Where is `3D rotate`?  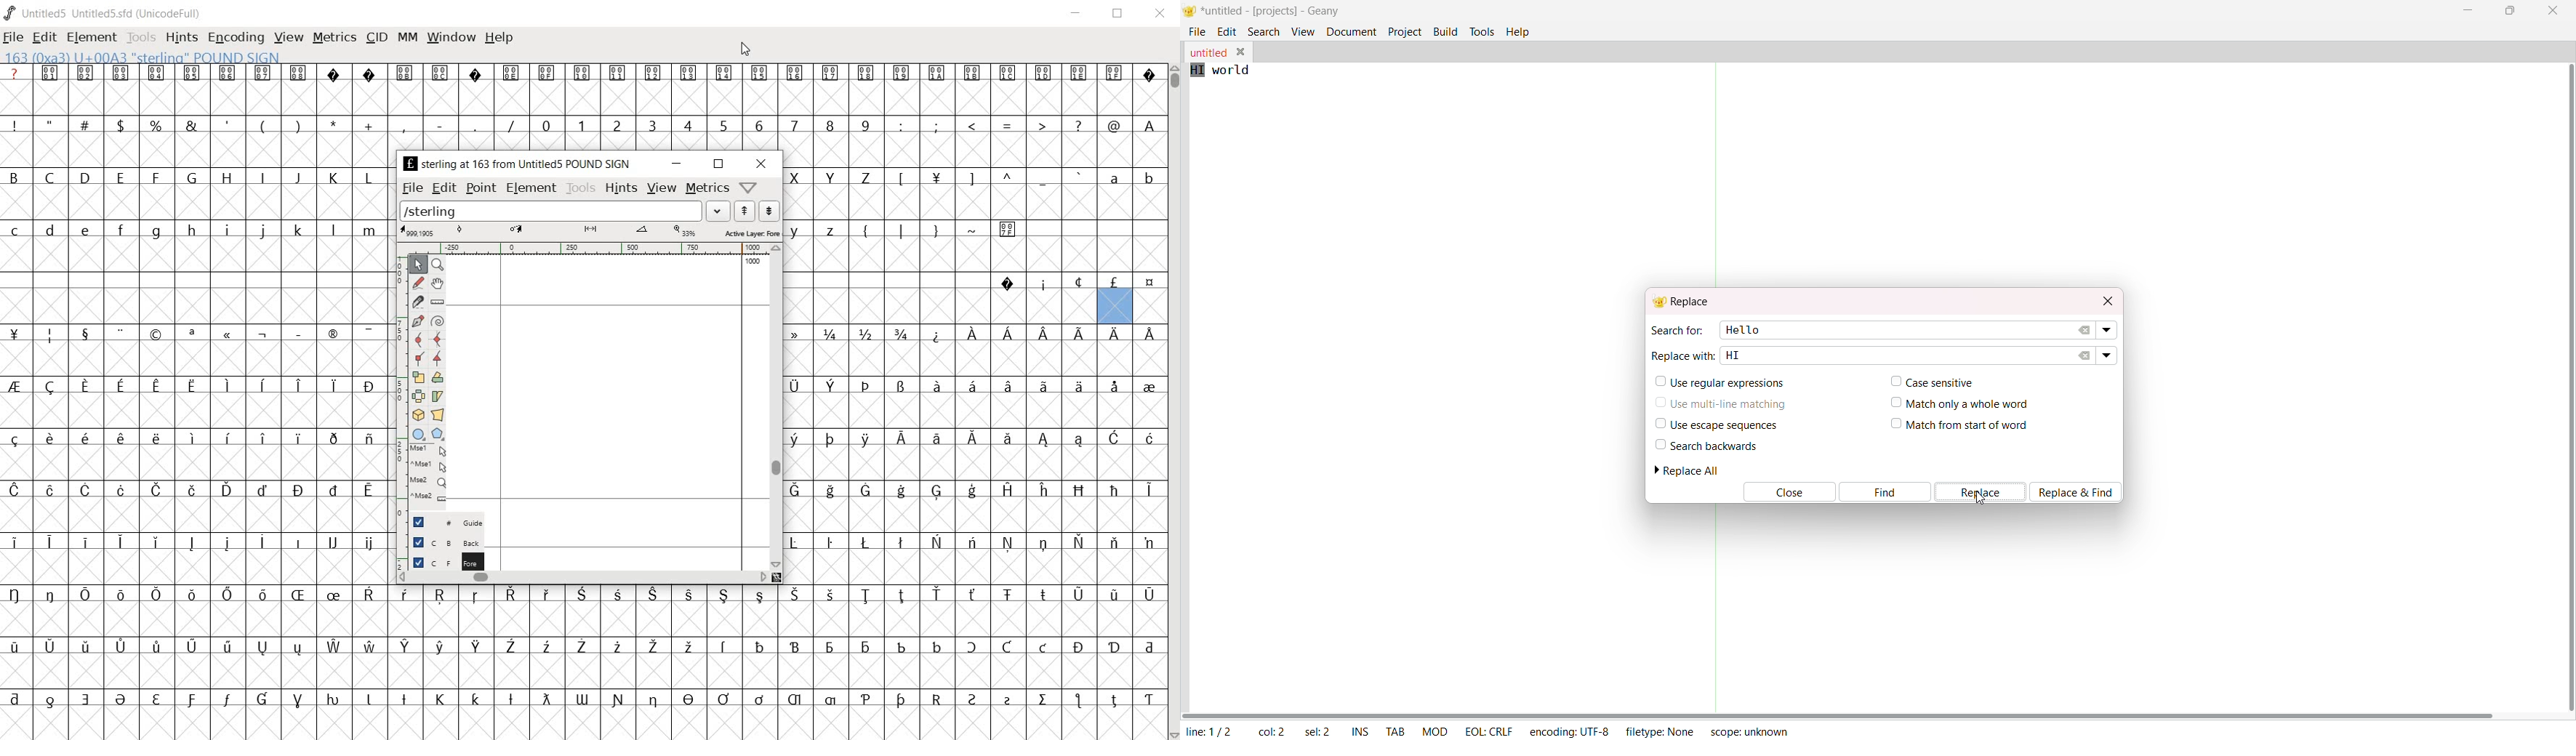
3D rotate is located at coordinates (420, 412).